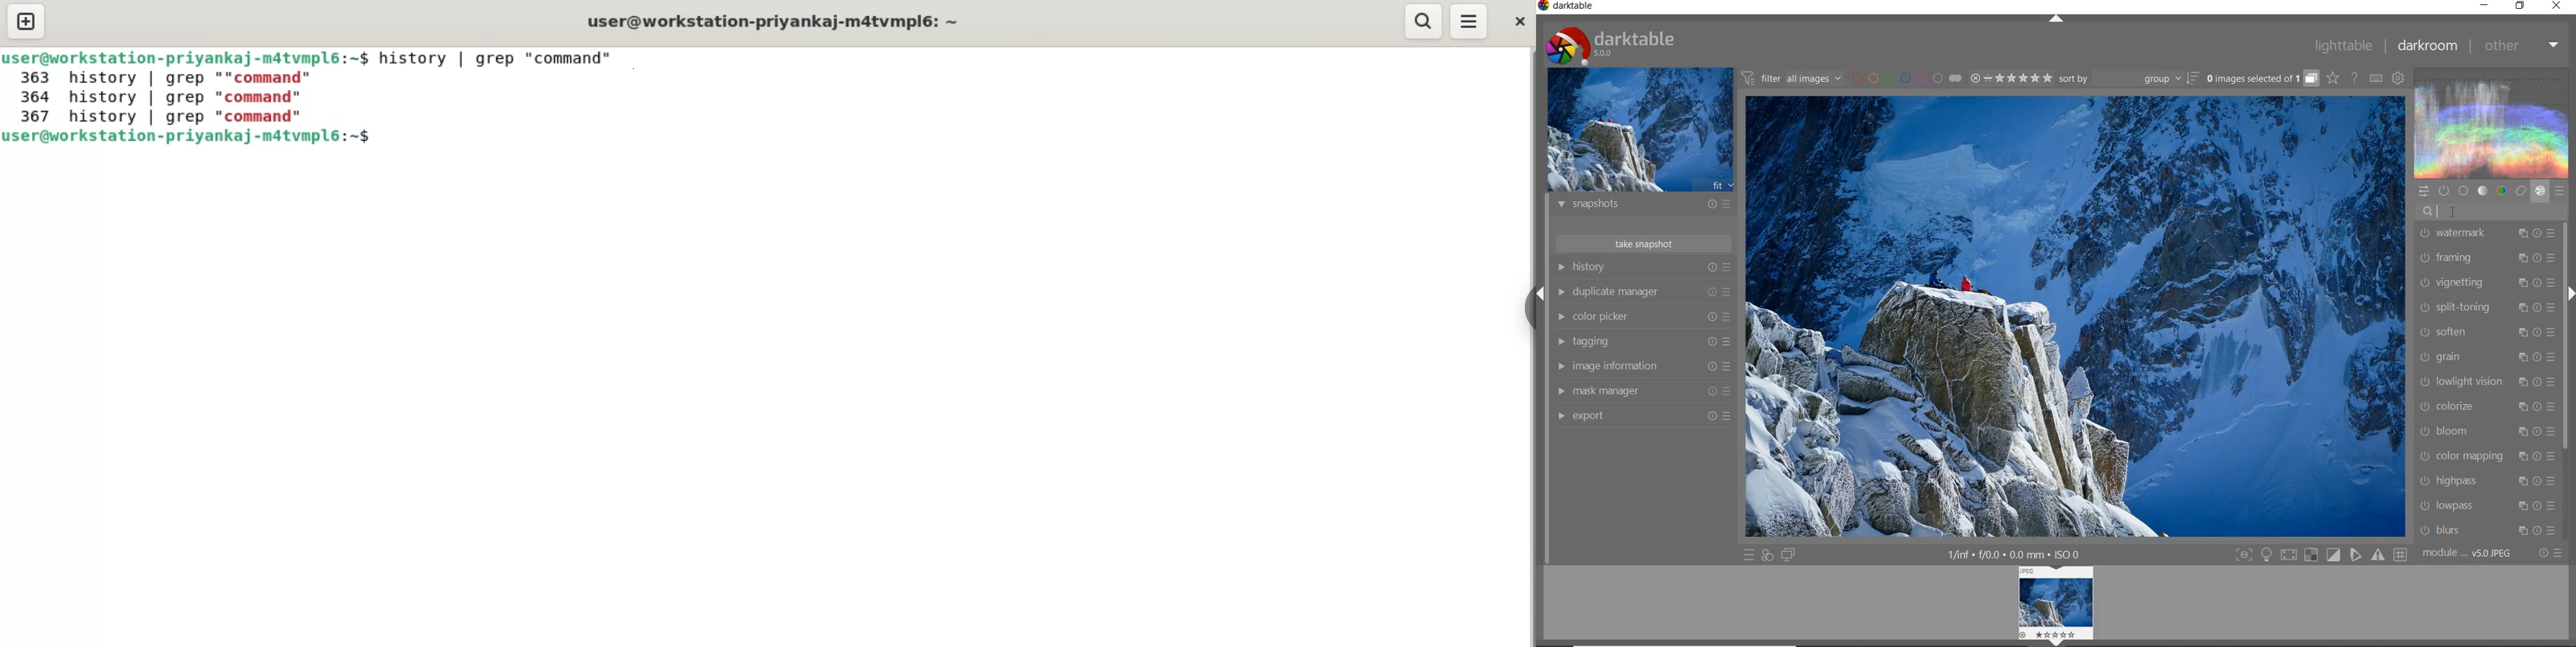 Image resolution: width=2576 pixels, height=672 pixels. Describe the element at coordinates (2464, 190) in the screenshot. I see `base` at that location.